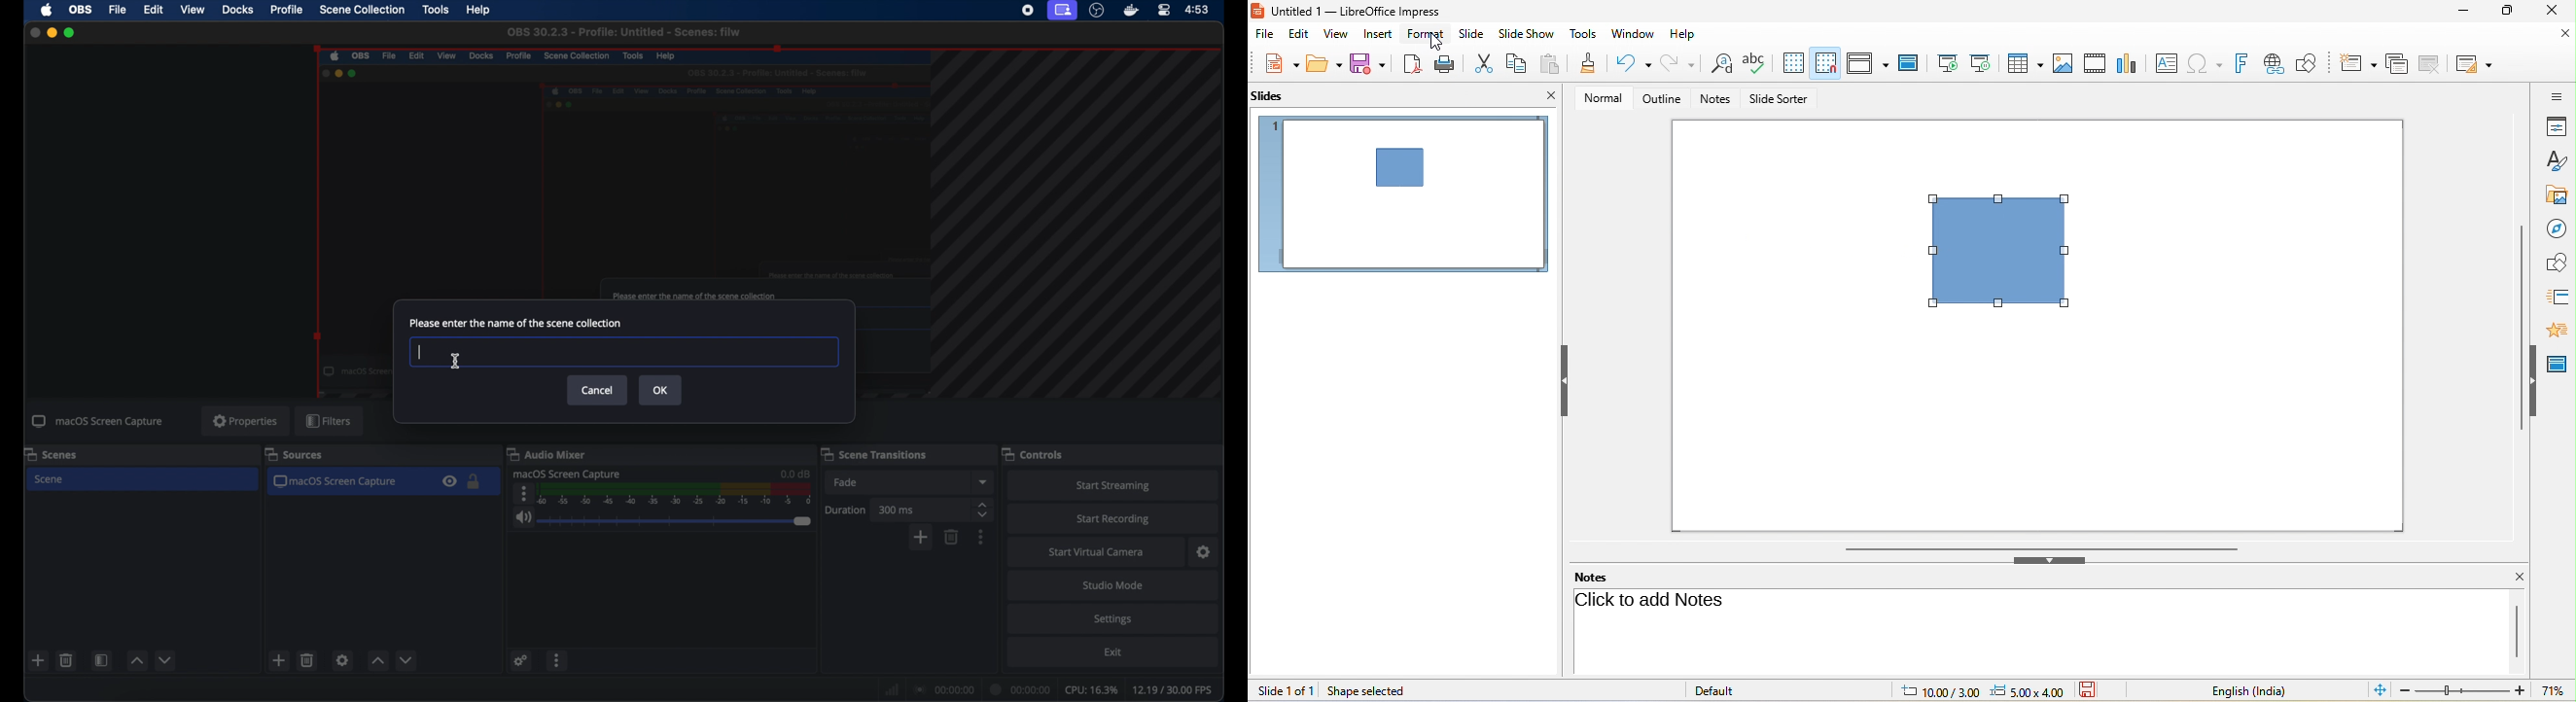 Image resolution: width=2576 pixels, height=728 pixels. I want to click on close, so click(1549, 95).